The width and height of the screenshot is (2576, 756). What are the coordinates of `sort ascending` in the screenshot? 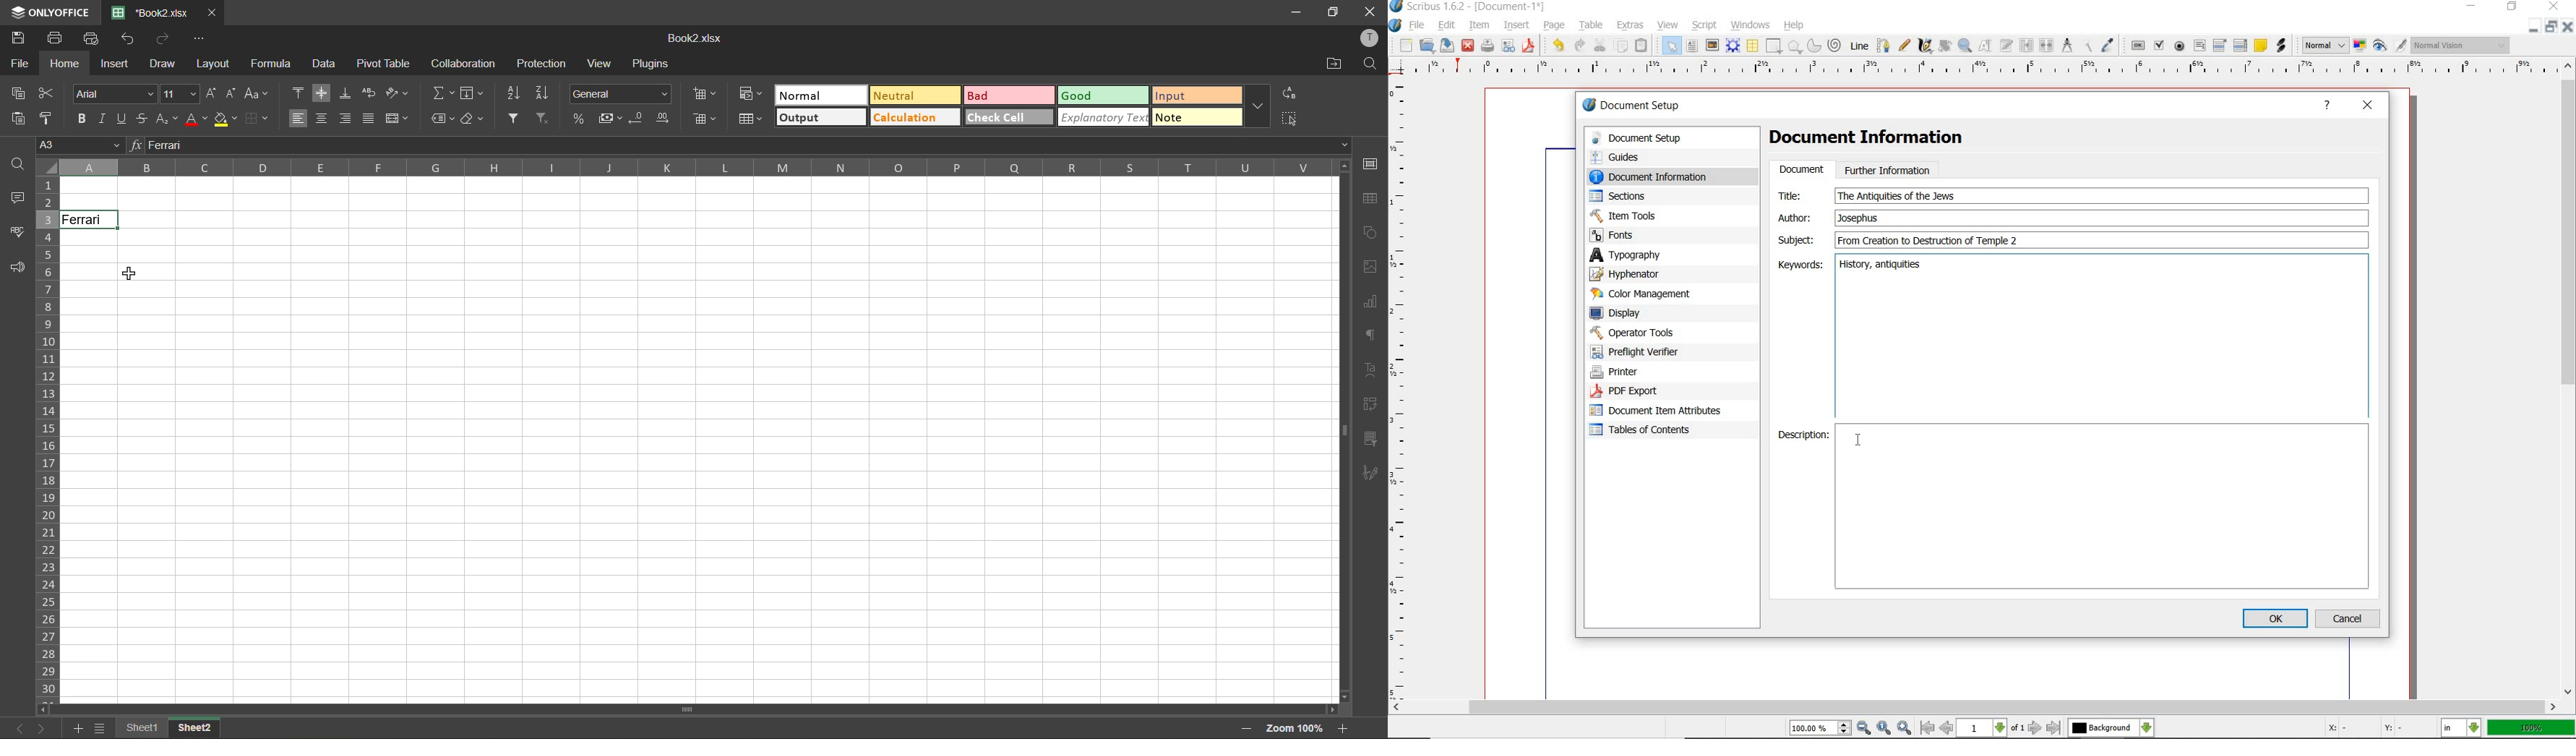 It's located at (513, 94).